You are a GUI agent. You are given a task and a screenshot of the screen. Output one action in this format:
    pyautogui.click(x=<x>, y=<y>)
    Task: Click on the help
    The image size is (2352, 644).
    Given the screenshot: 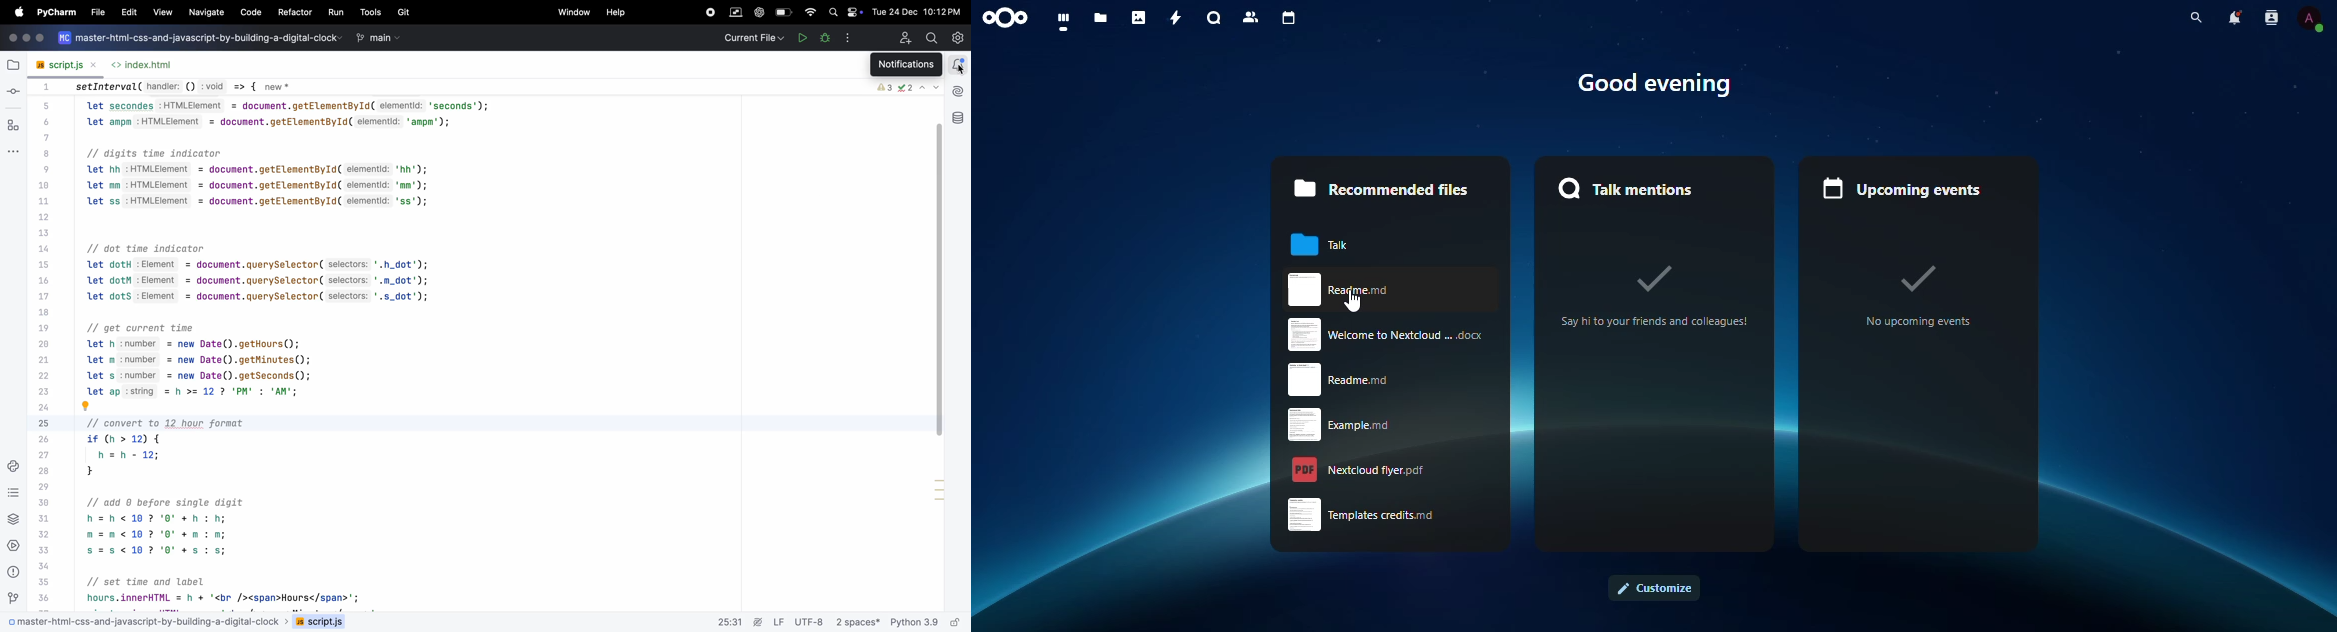 What is the action you would take?
    pyautogui.click(x=614, y=13)
    